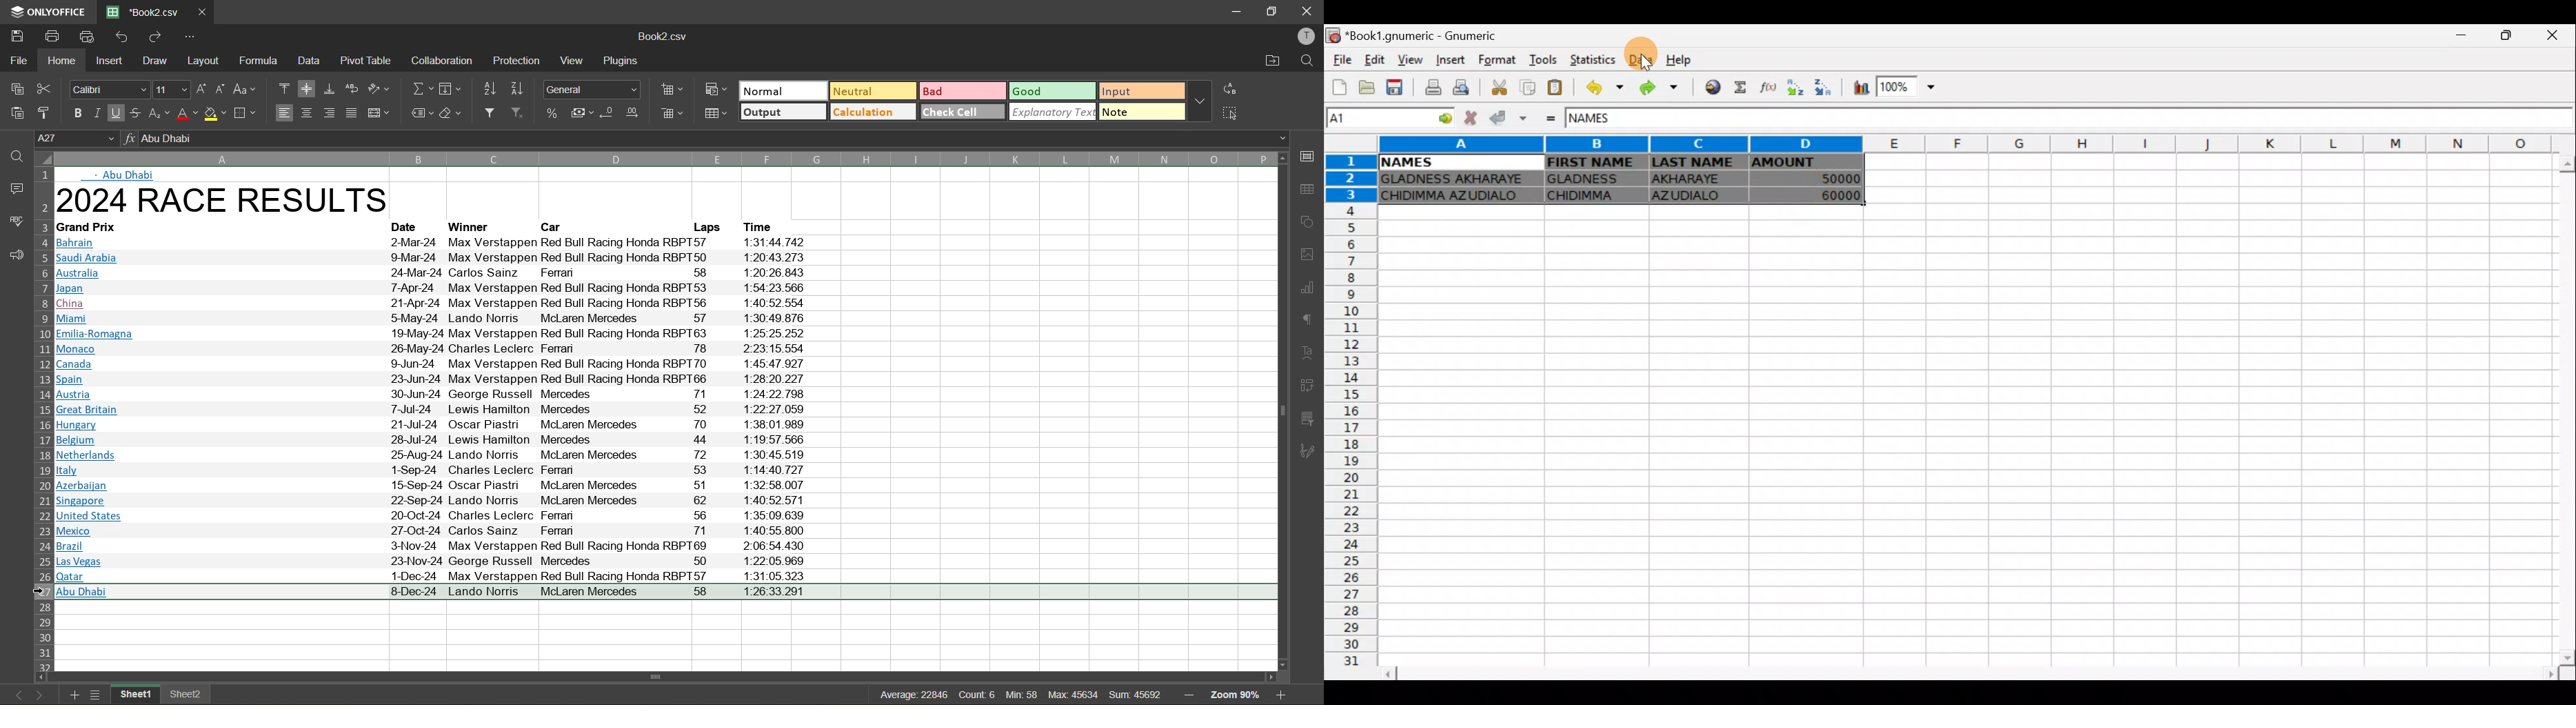  I want to click on print, so click(52, 35).